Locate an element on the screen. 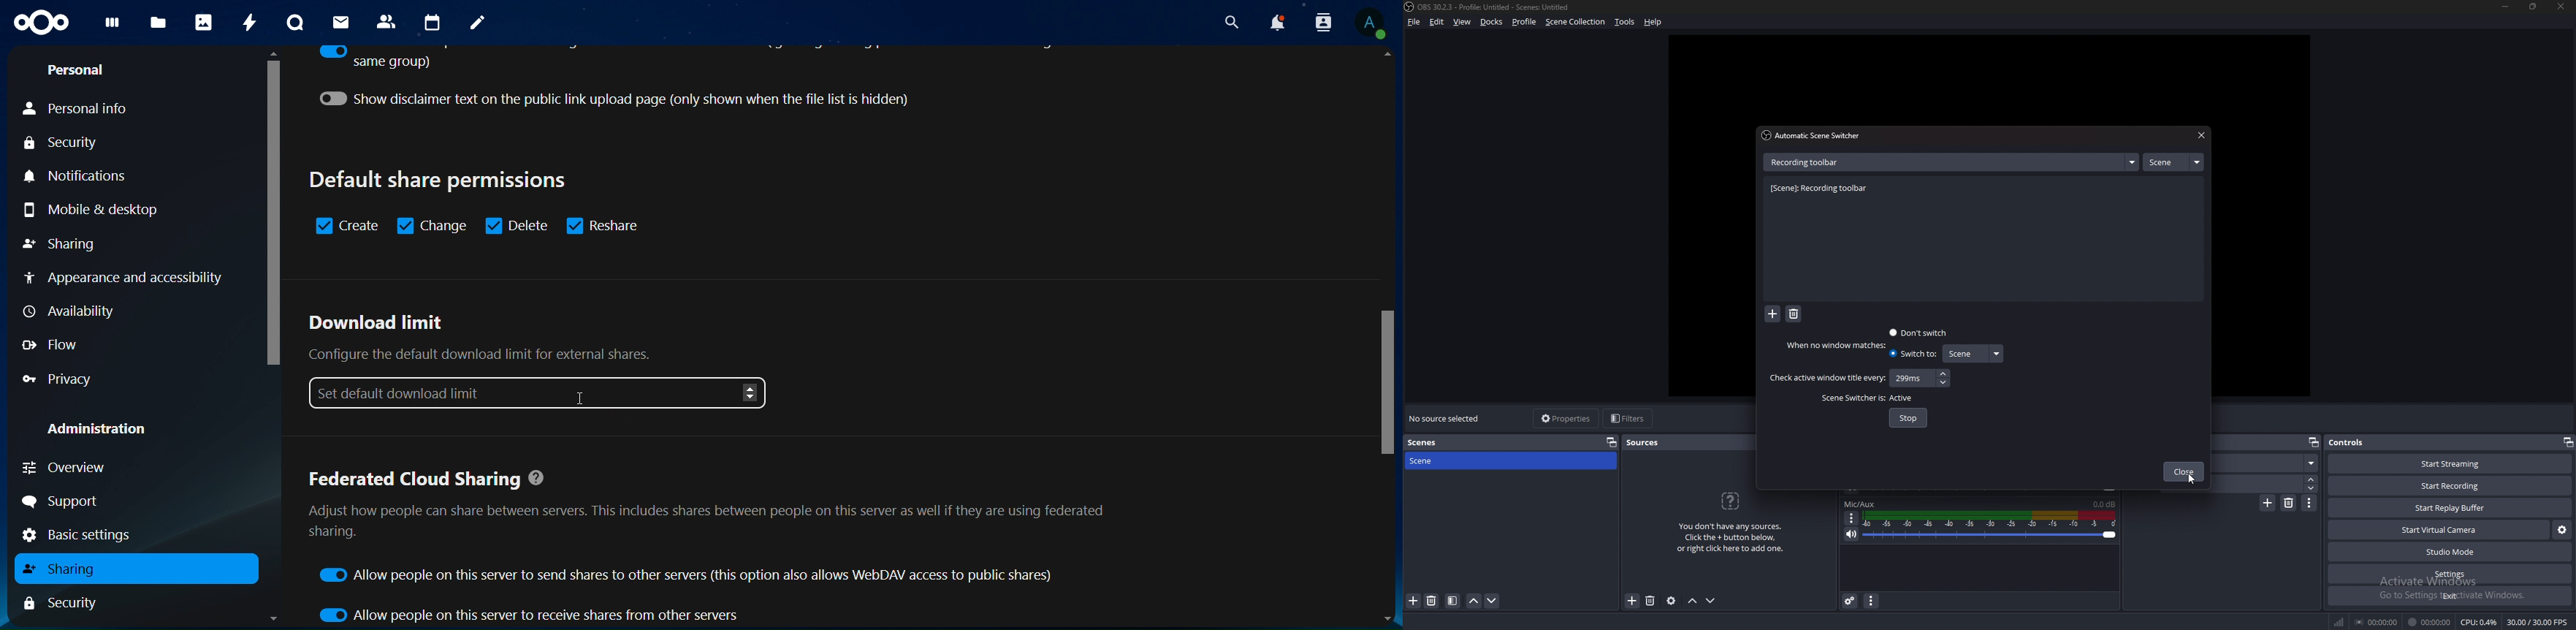 This screenshot has width=2576, height=644. decrease time is located at coordinates (1945, 382).